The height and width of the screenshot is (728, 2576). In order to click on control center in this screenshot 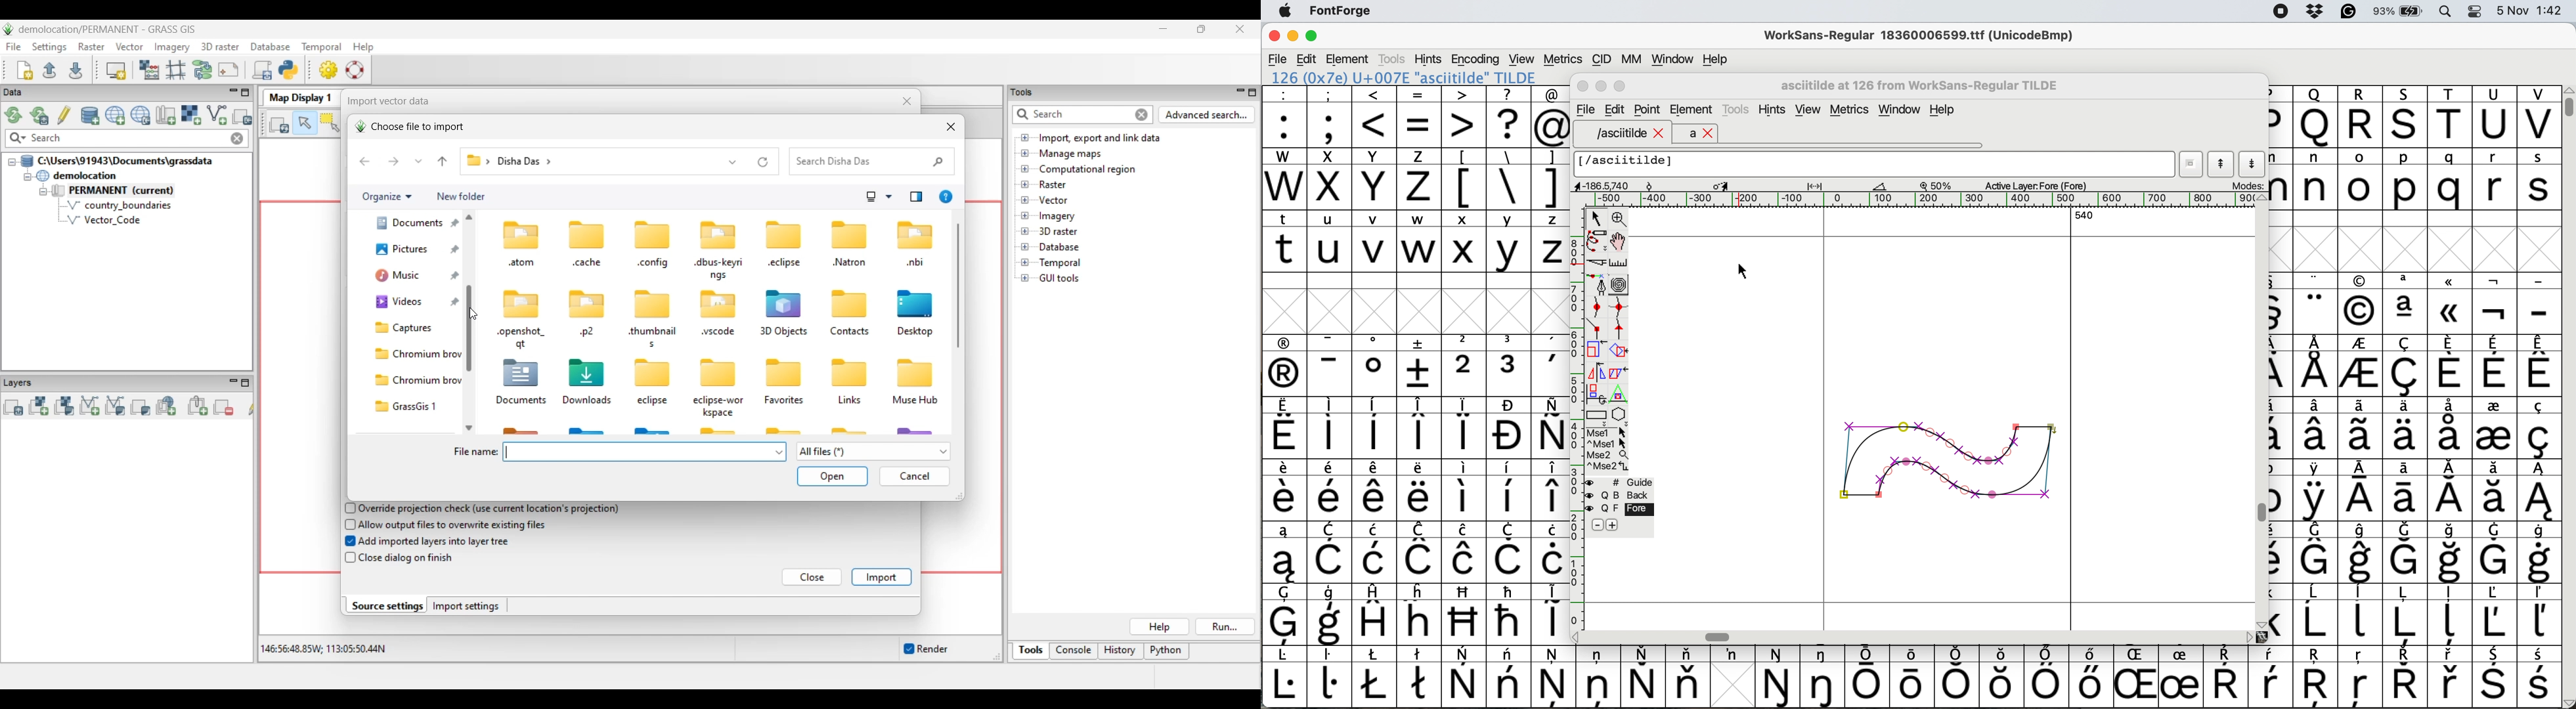, I will do `click(2477, 10)`.